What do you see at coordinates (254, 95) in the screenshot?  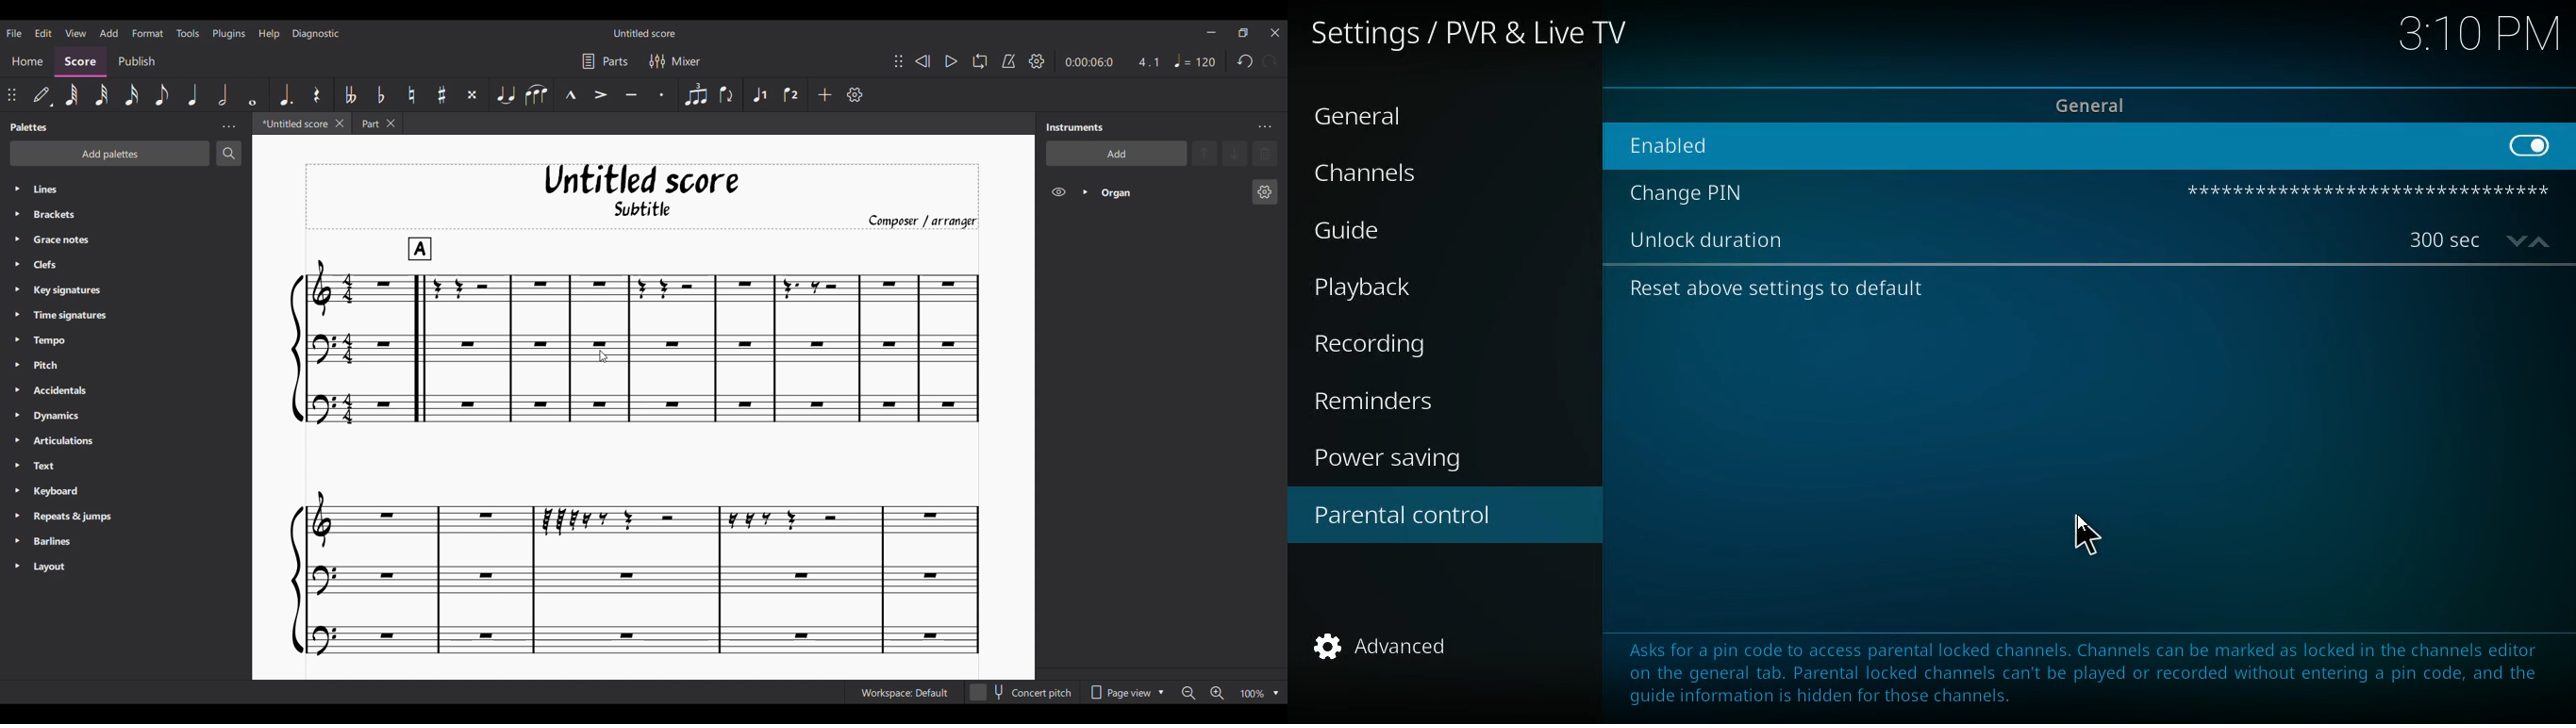 I see `Whole note` at bounding box center [254, 95].